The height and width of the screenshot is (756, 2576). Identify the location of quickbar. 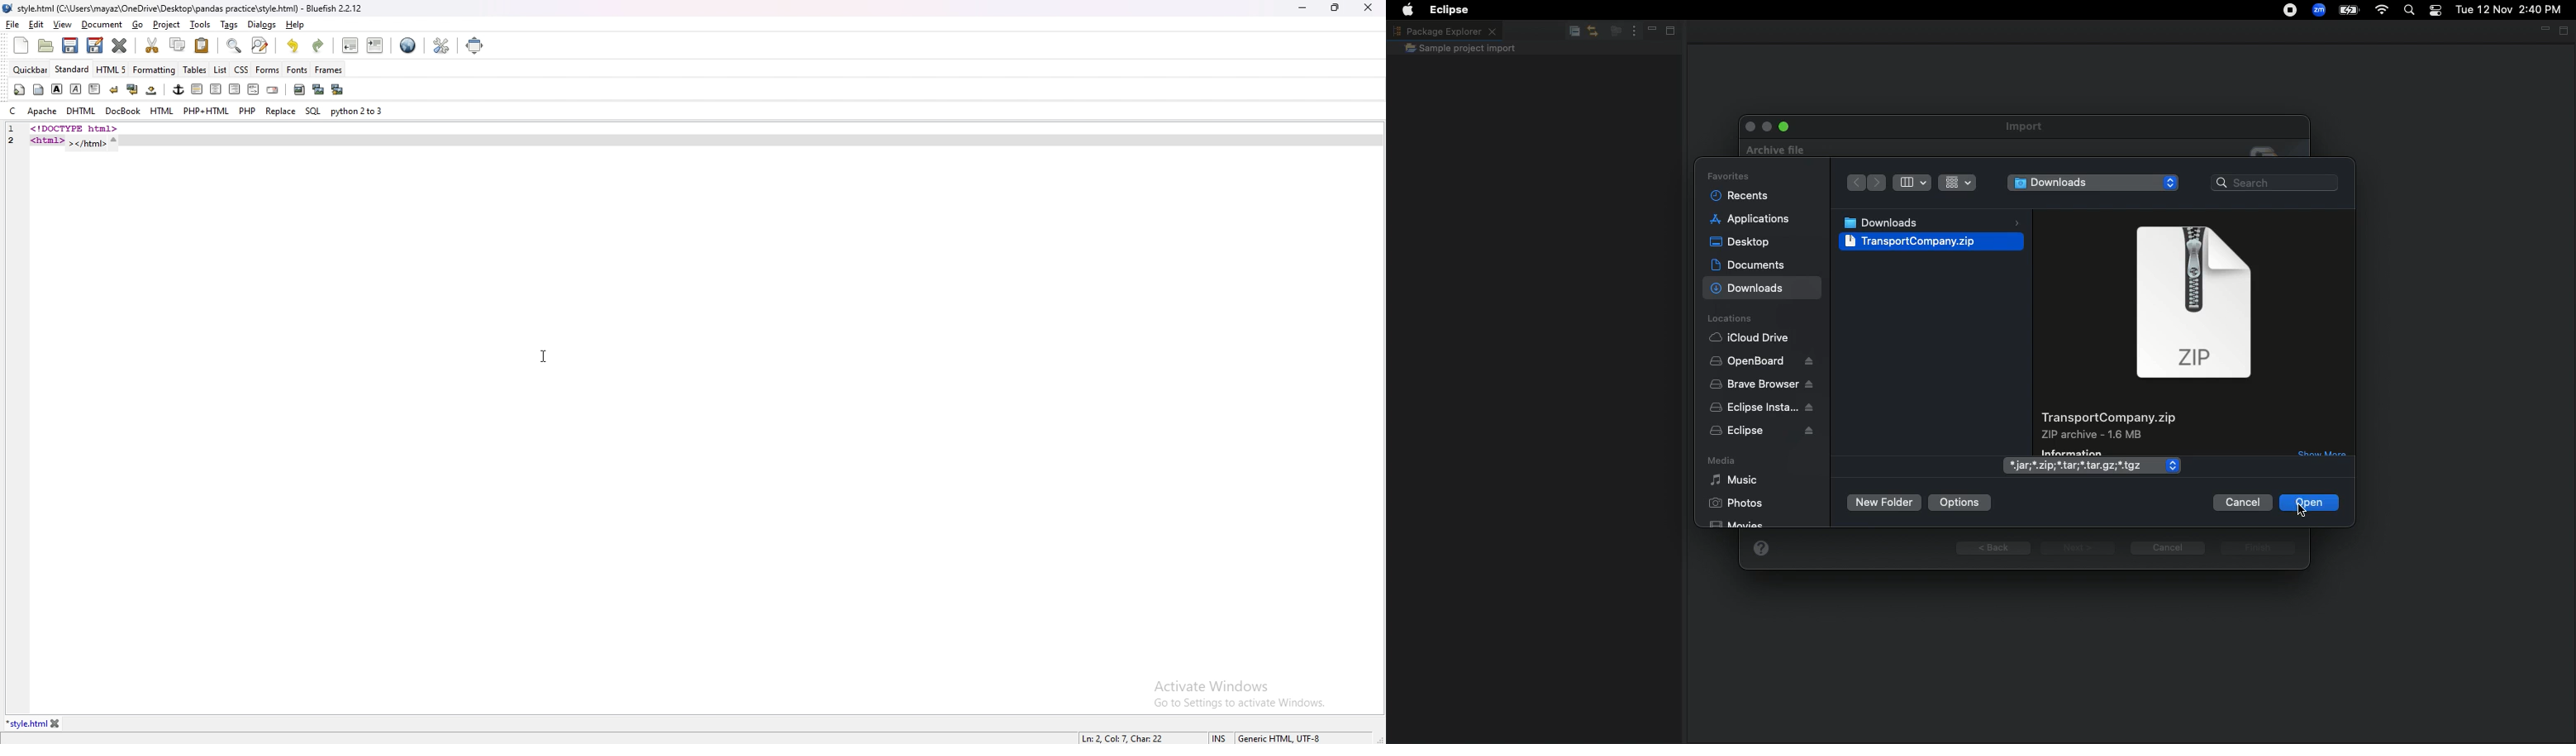
(31, 69).